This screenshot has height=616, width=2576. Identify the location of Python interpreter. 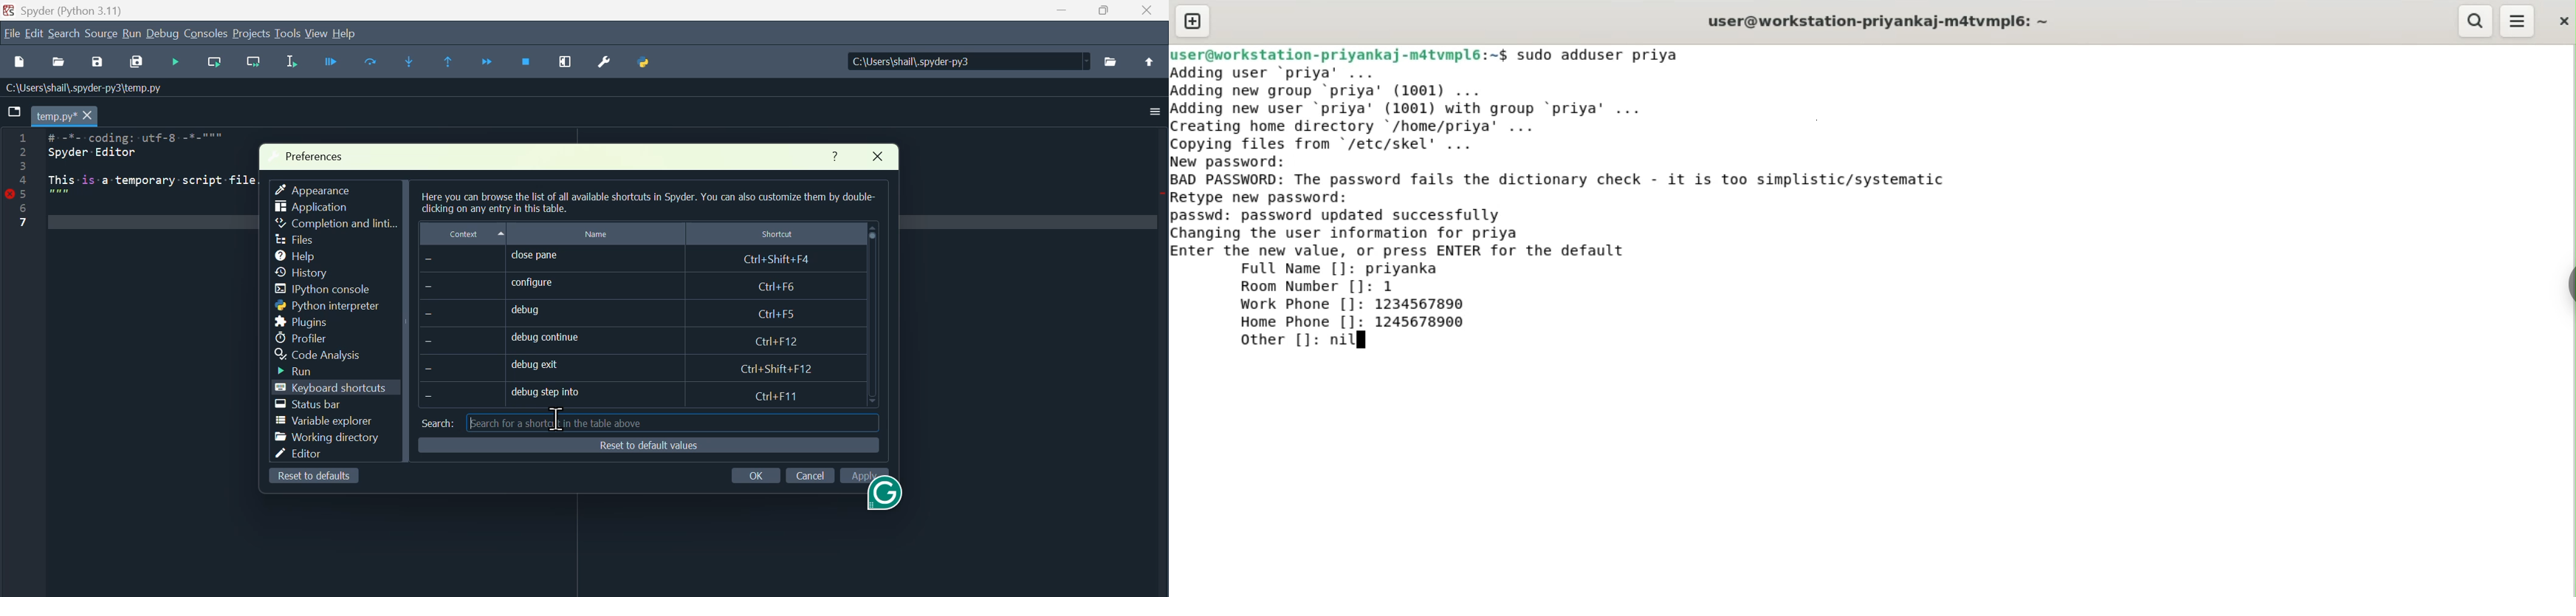
(324, 307).